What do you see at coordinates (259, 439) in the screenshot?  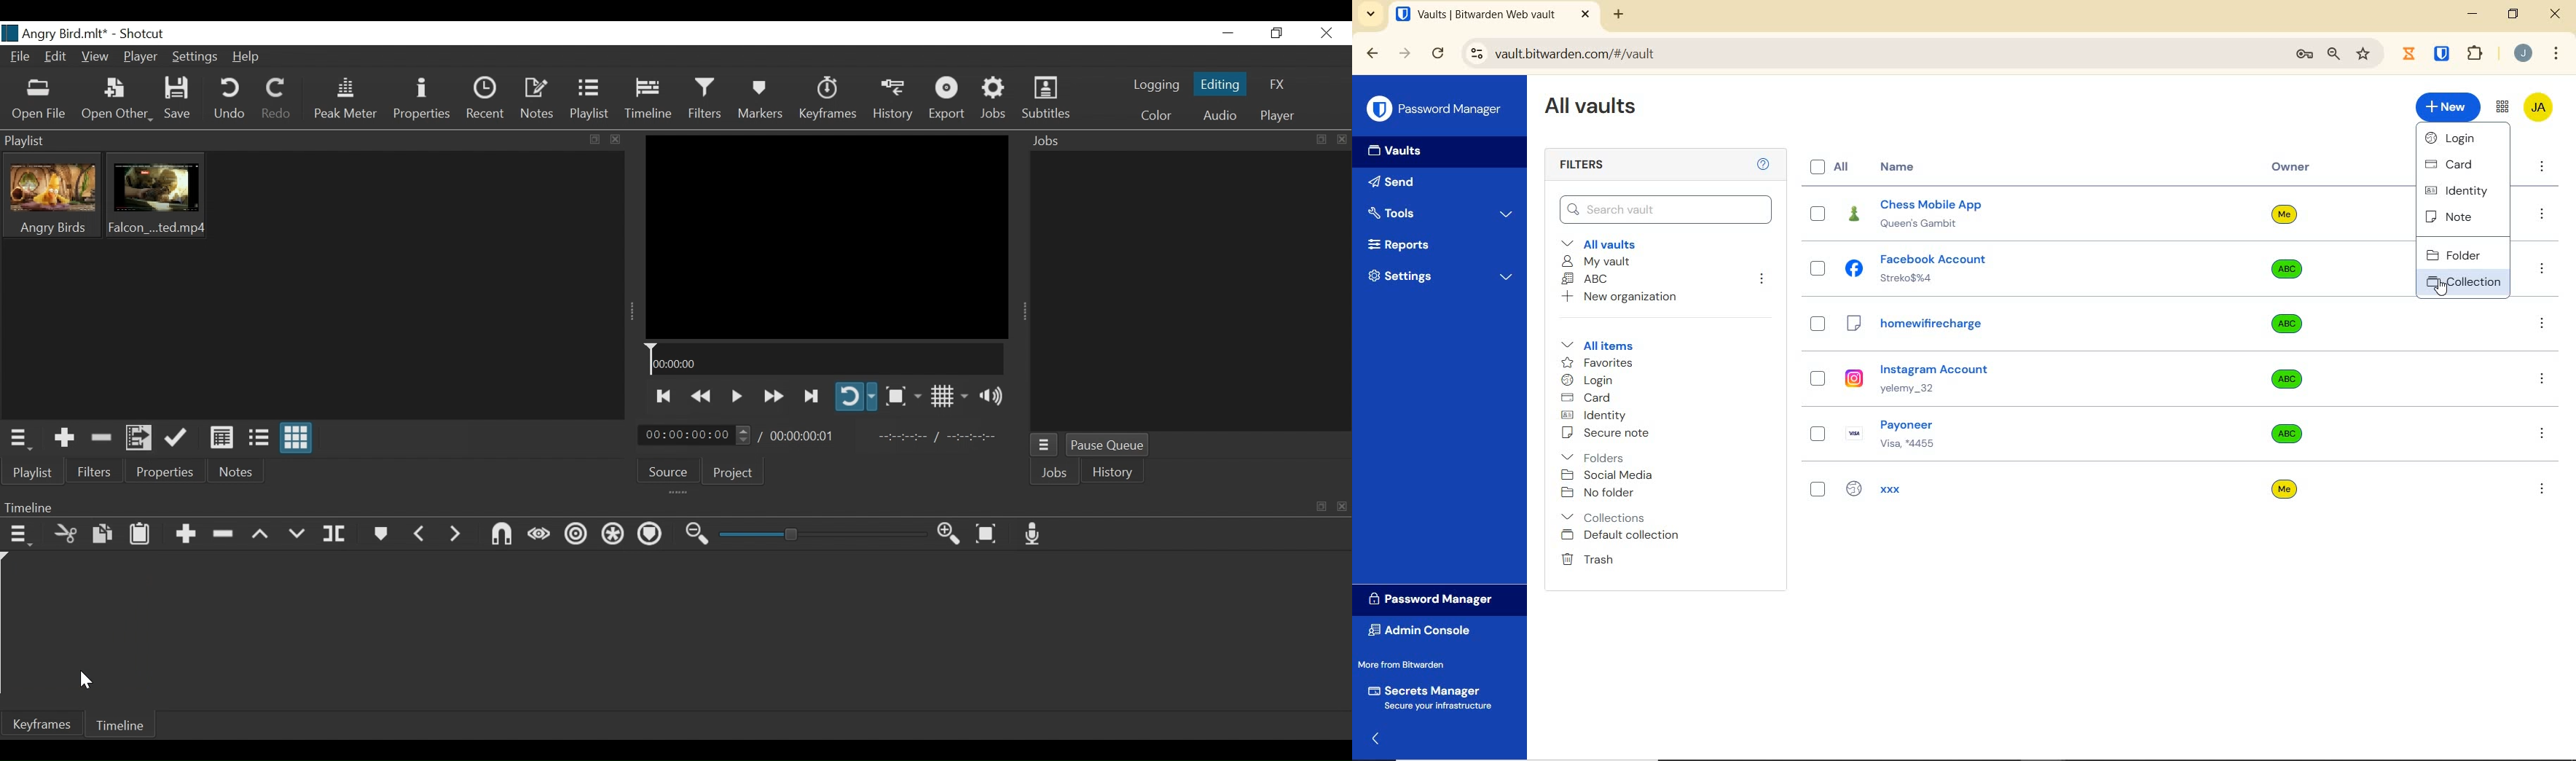 I see `View as files` at bounding box center [259, 439].